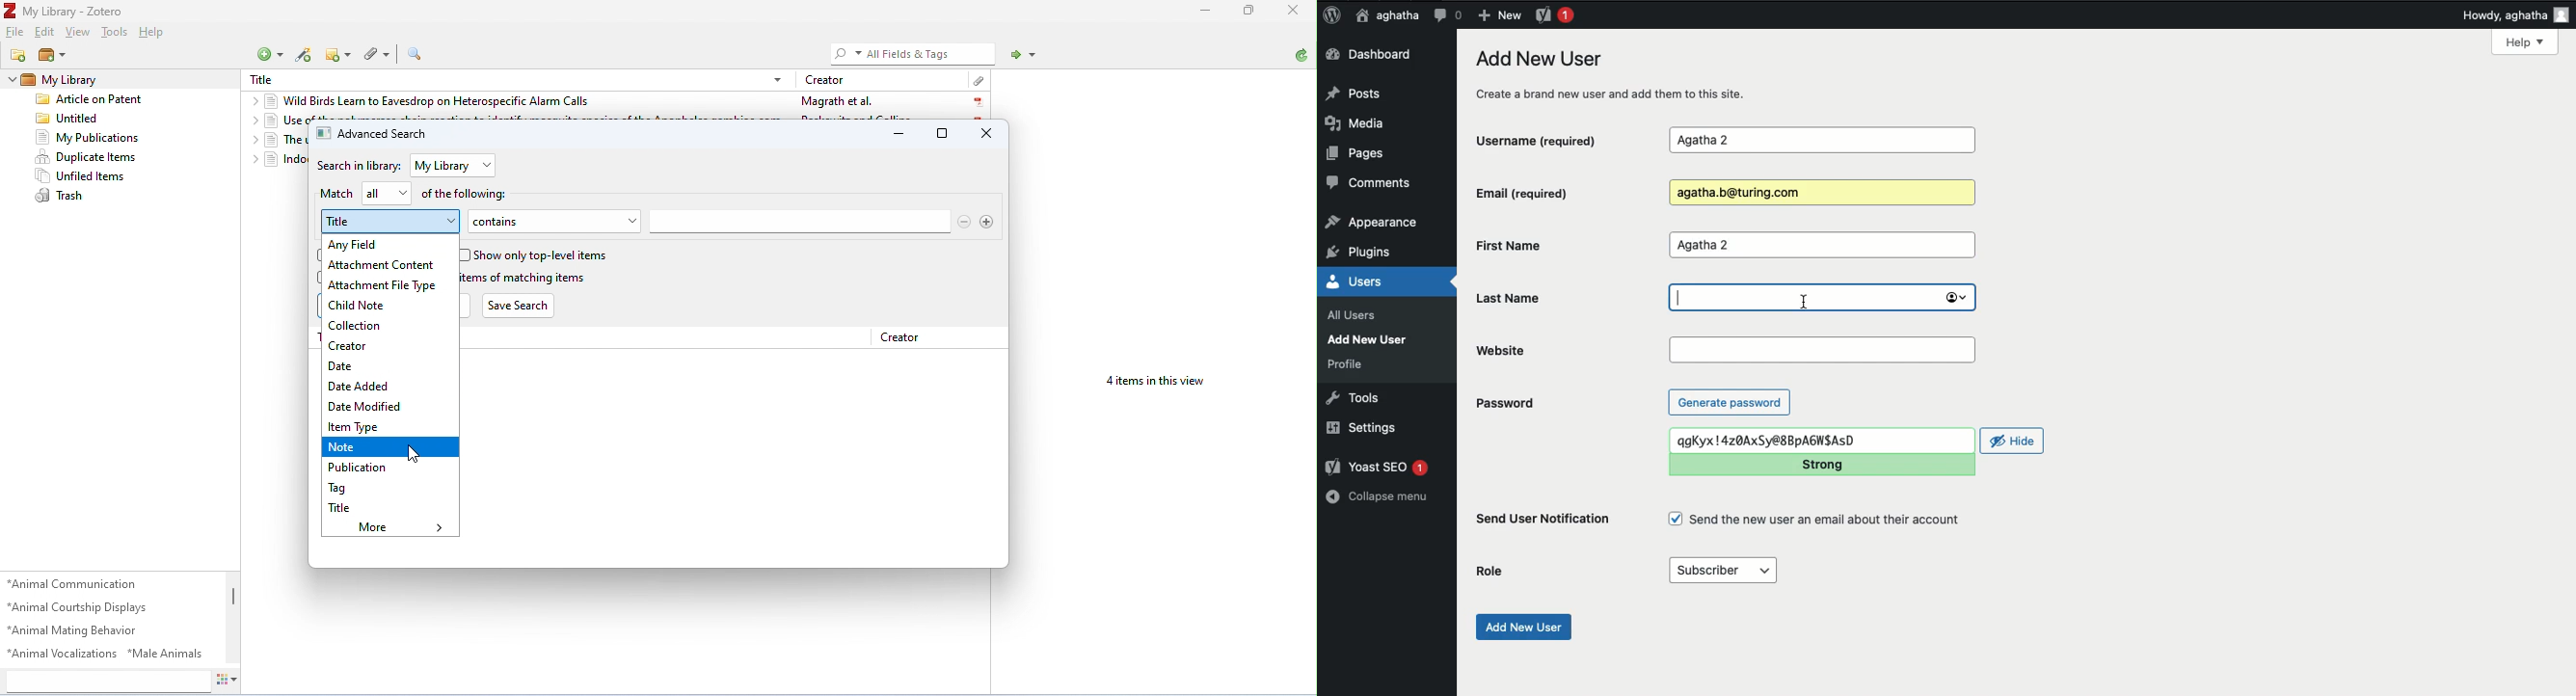  Describe the element at coordinates (416, 456) in the screenshot. I see `cursor` at that location.